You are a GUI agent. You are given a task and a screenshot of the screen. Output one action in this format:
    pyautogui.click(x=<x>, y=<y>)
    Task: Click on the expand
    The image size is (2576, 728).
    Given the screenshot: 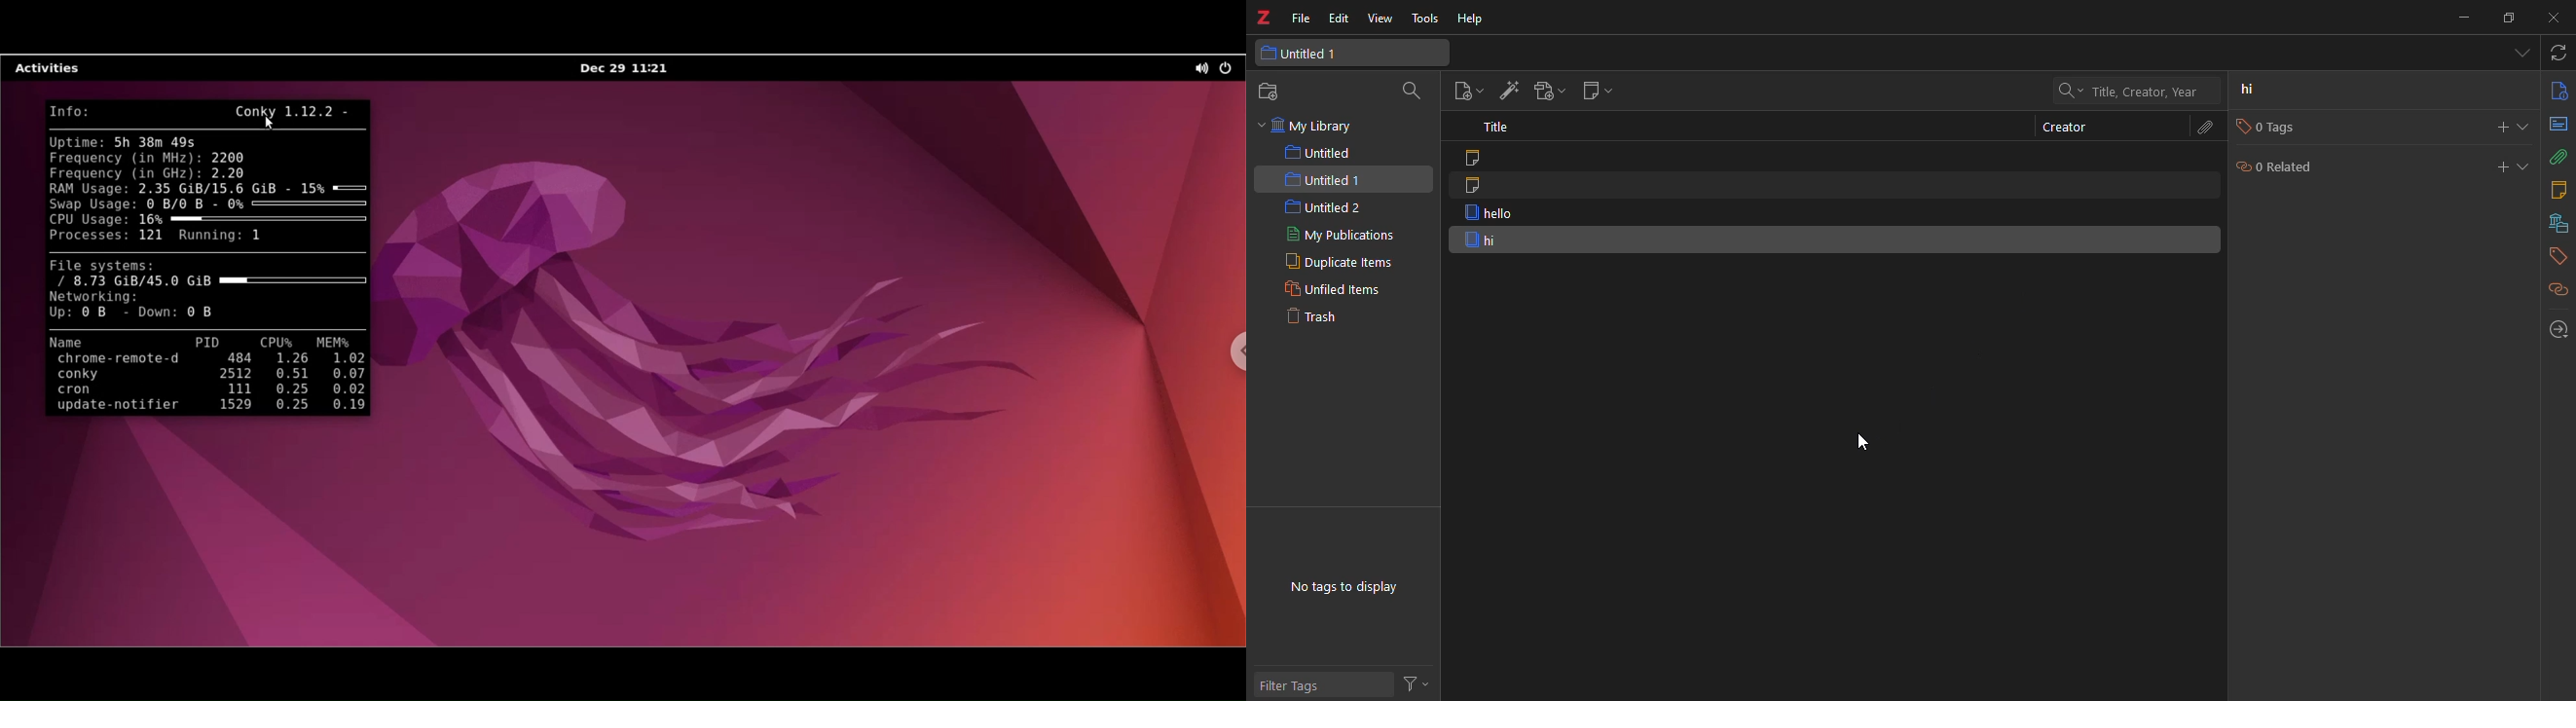 What is the action you would take?
    pyautogui.click(x=2524, y=127)
    